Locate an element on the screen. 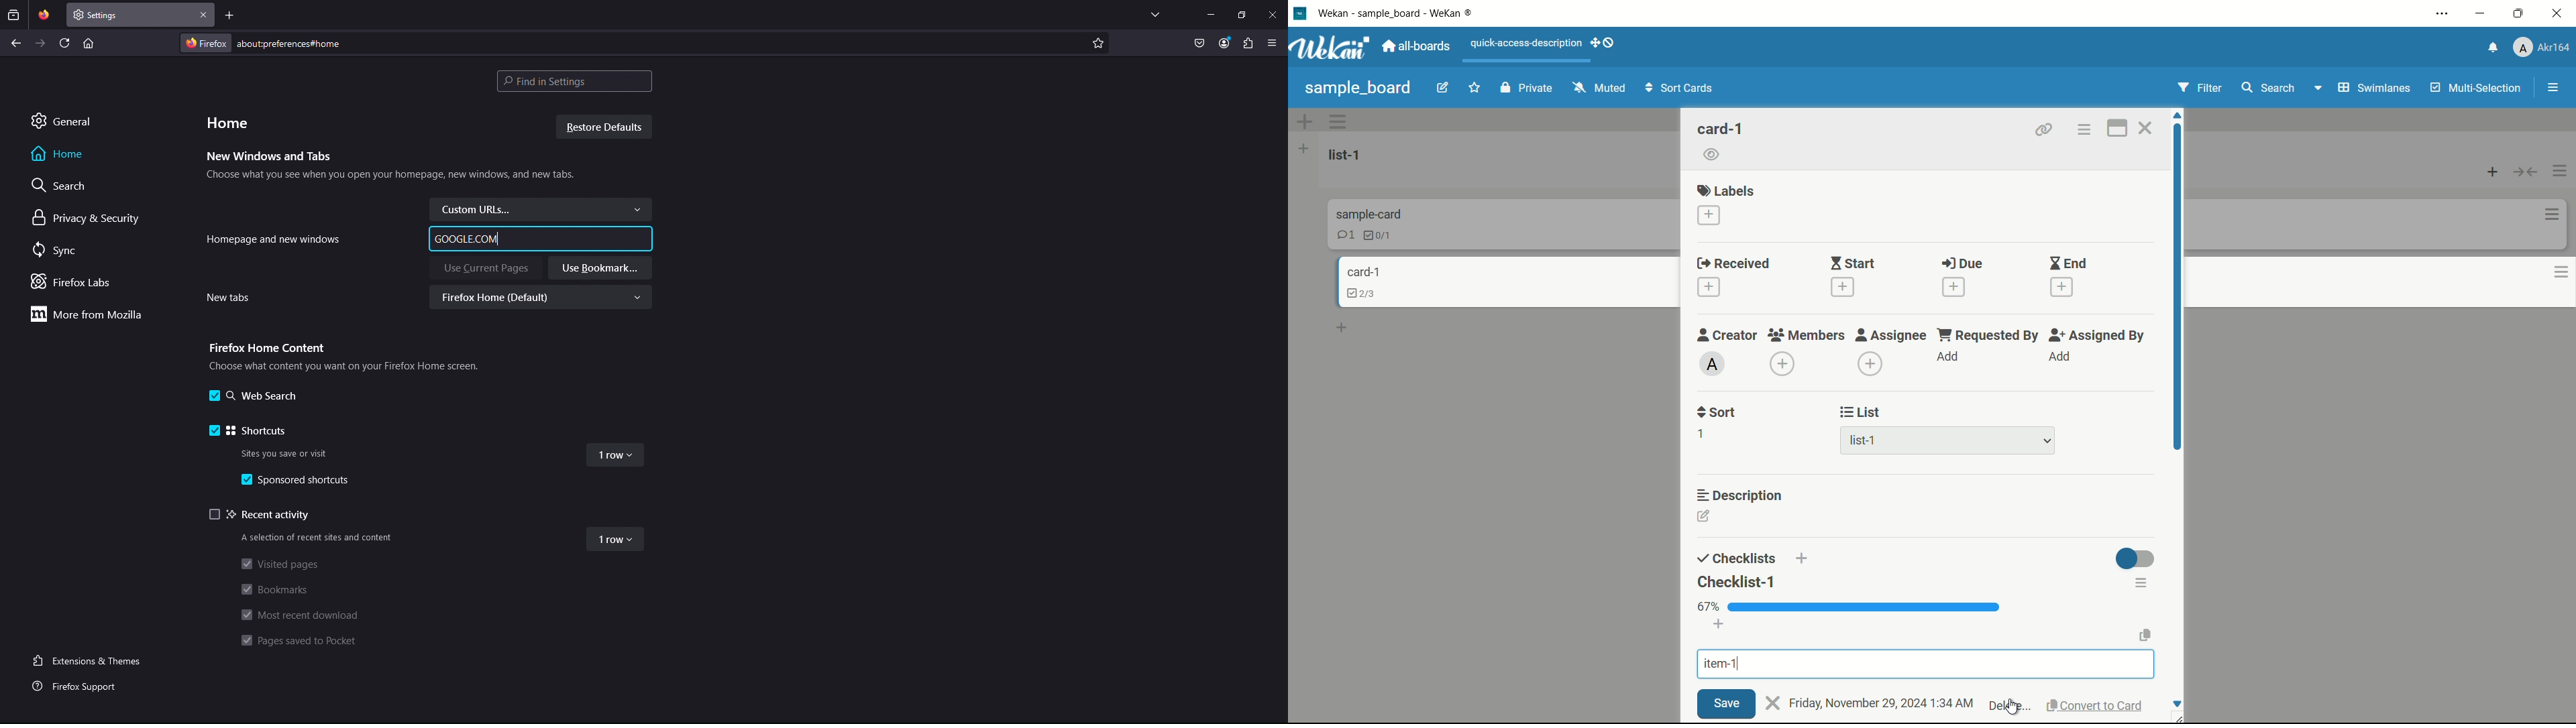 The image size is (2576, 728). Most recent download is located at coordinates (299, 614).